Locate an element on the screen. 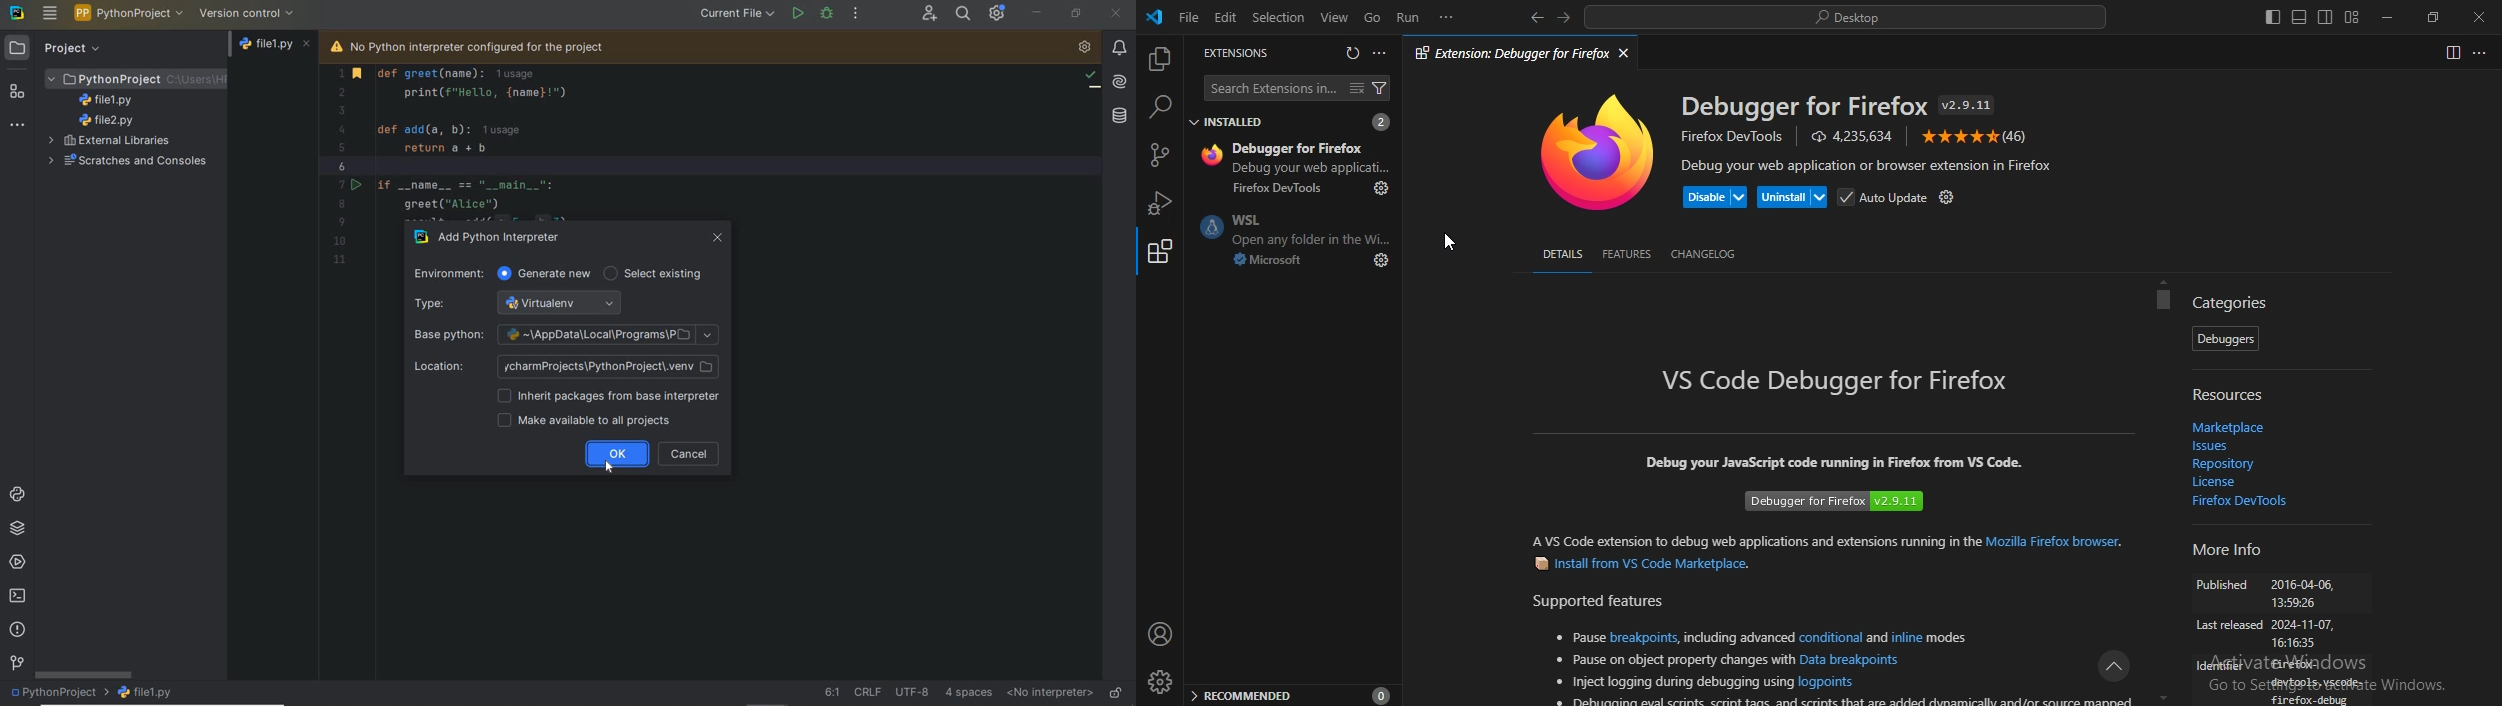  file encoding is located at coordinates (912, 690).